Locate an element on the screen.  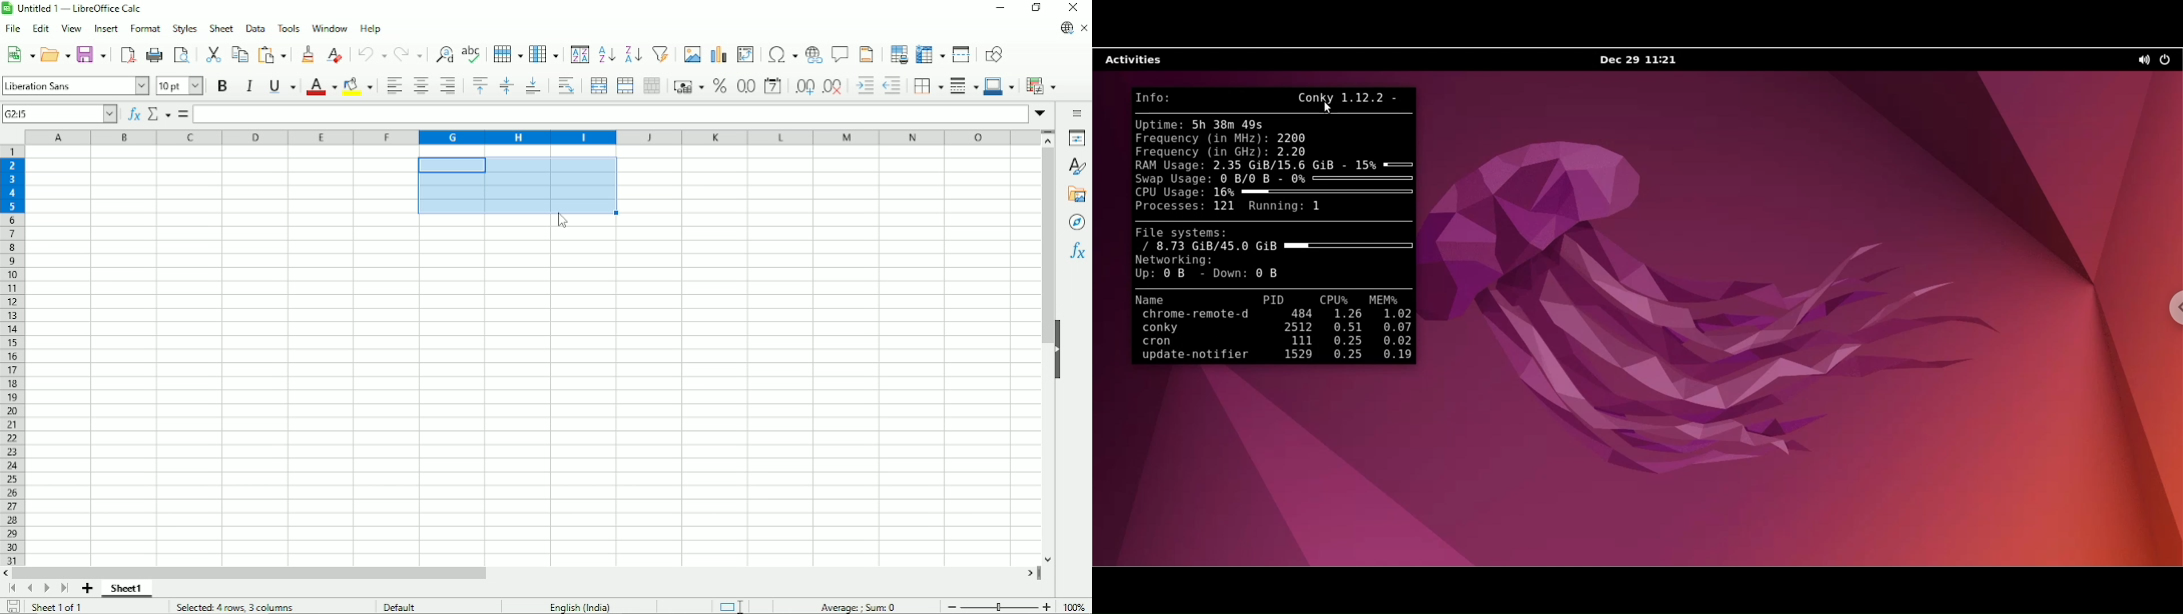
Copy is located at coordinates (239, 54).